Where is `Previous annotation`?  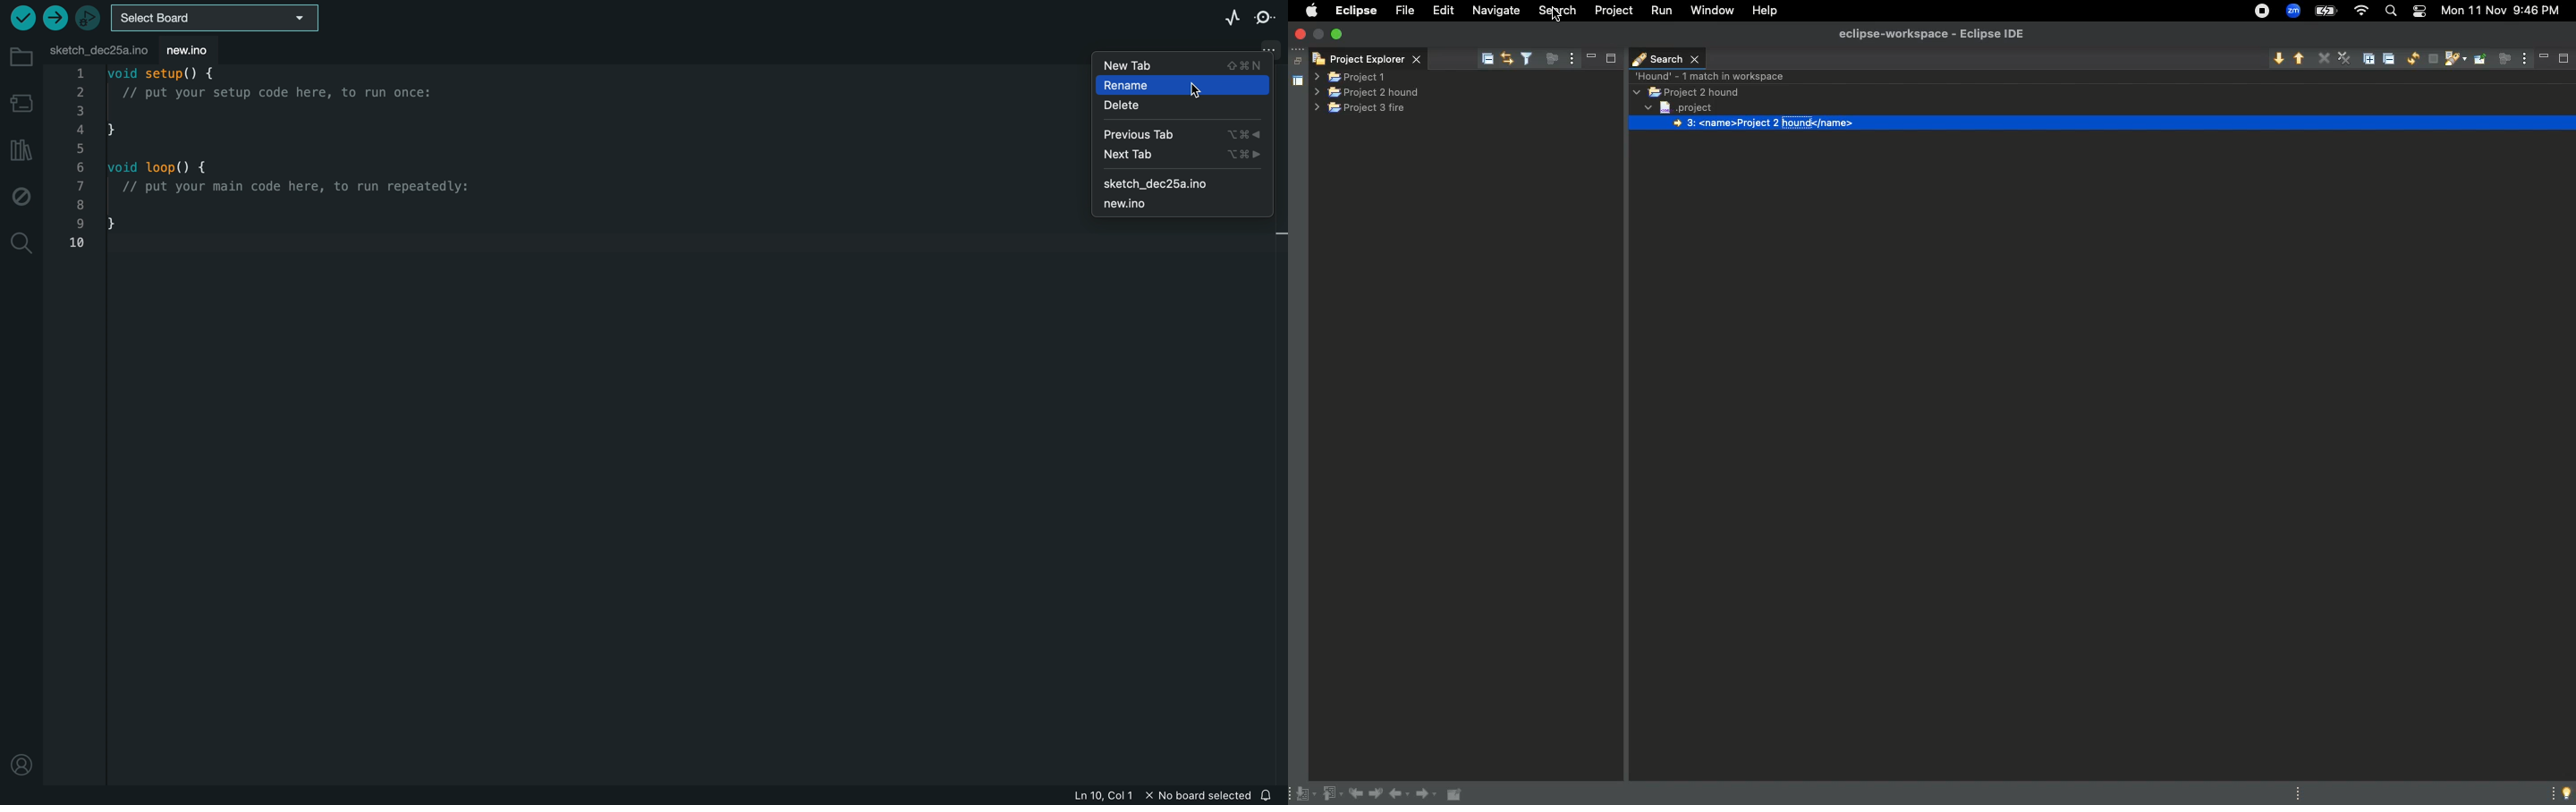 Previous annotation is located at coordinates (1331, 794).